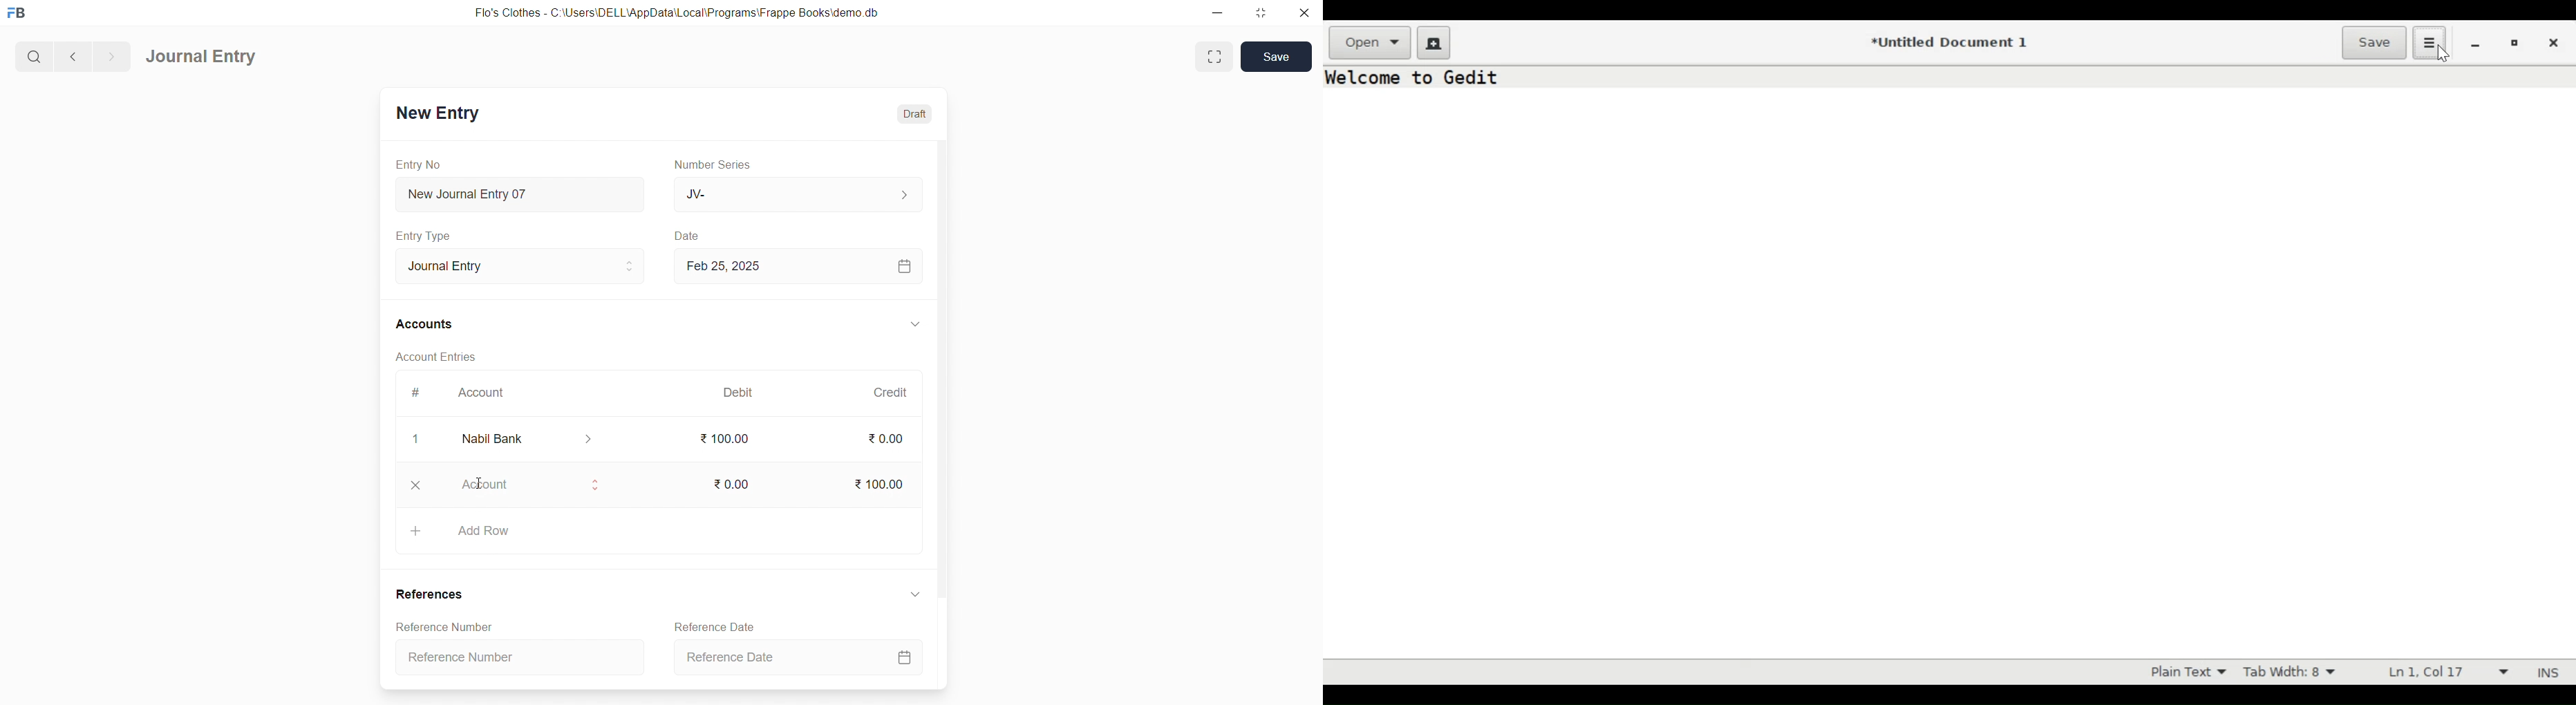 This screenshot has height=728, width=2576. What do you see at coordinates (532, 440) in the screenshot?
I see `Nabil Bank` at bounding box center [532, 440].